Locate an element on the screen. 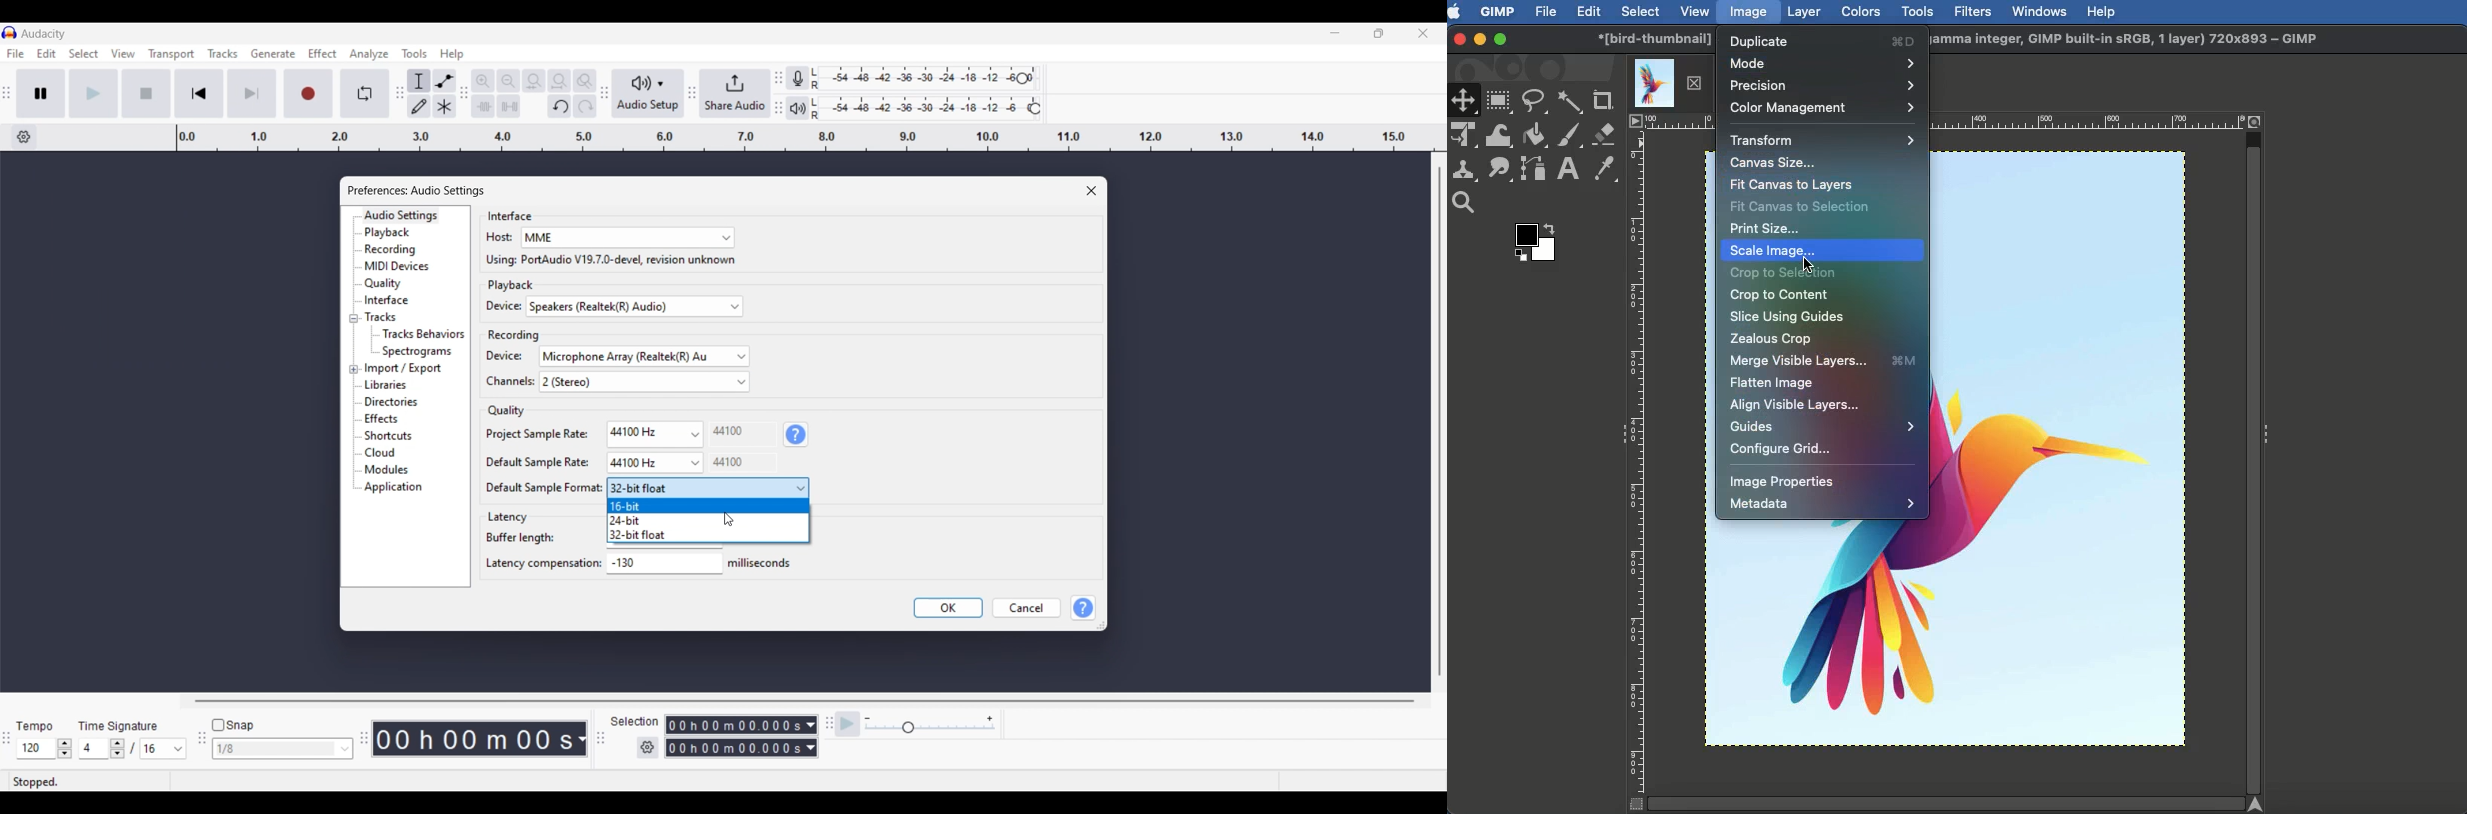 Image resolution: width=2492 pixels, height=840 pixels. Channels options is located at coordinates (644, 381).